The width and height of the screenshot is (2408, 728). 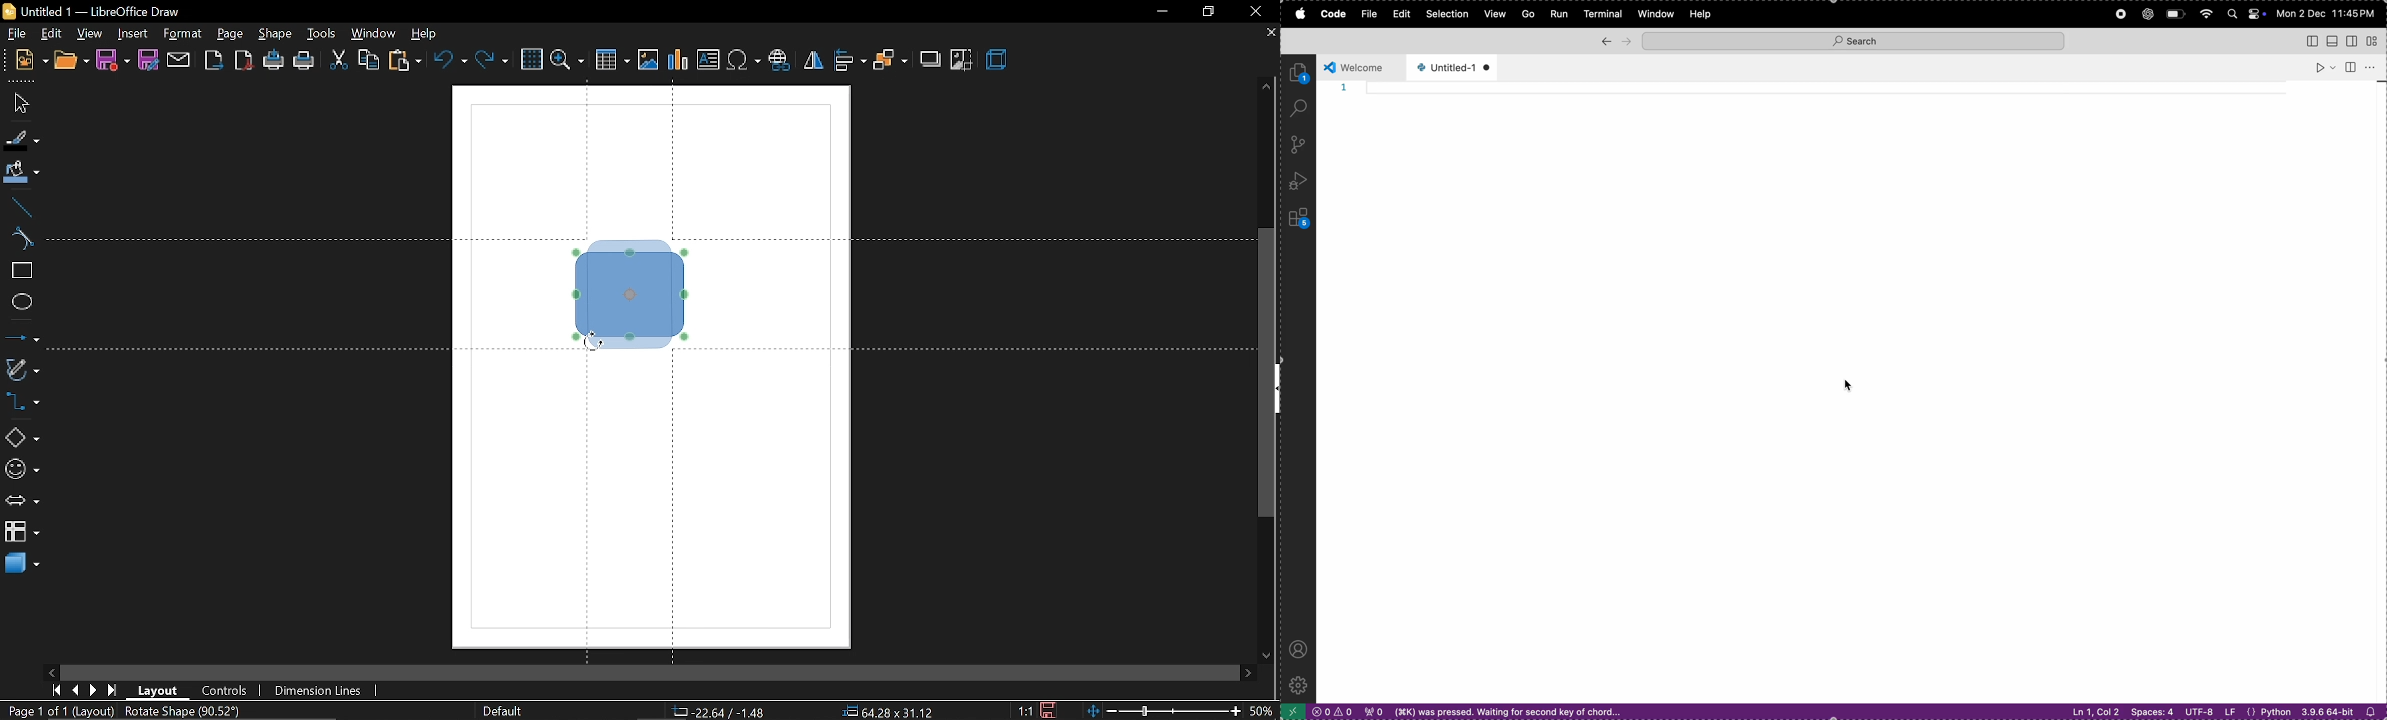 What do you see at coordinates (2149, 13) in the screenshot?
I see `chatgpt` at bounding box center [2149, 13].